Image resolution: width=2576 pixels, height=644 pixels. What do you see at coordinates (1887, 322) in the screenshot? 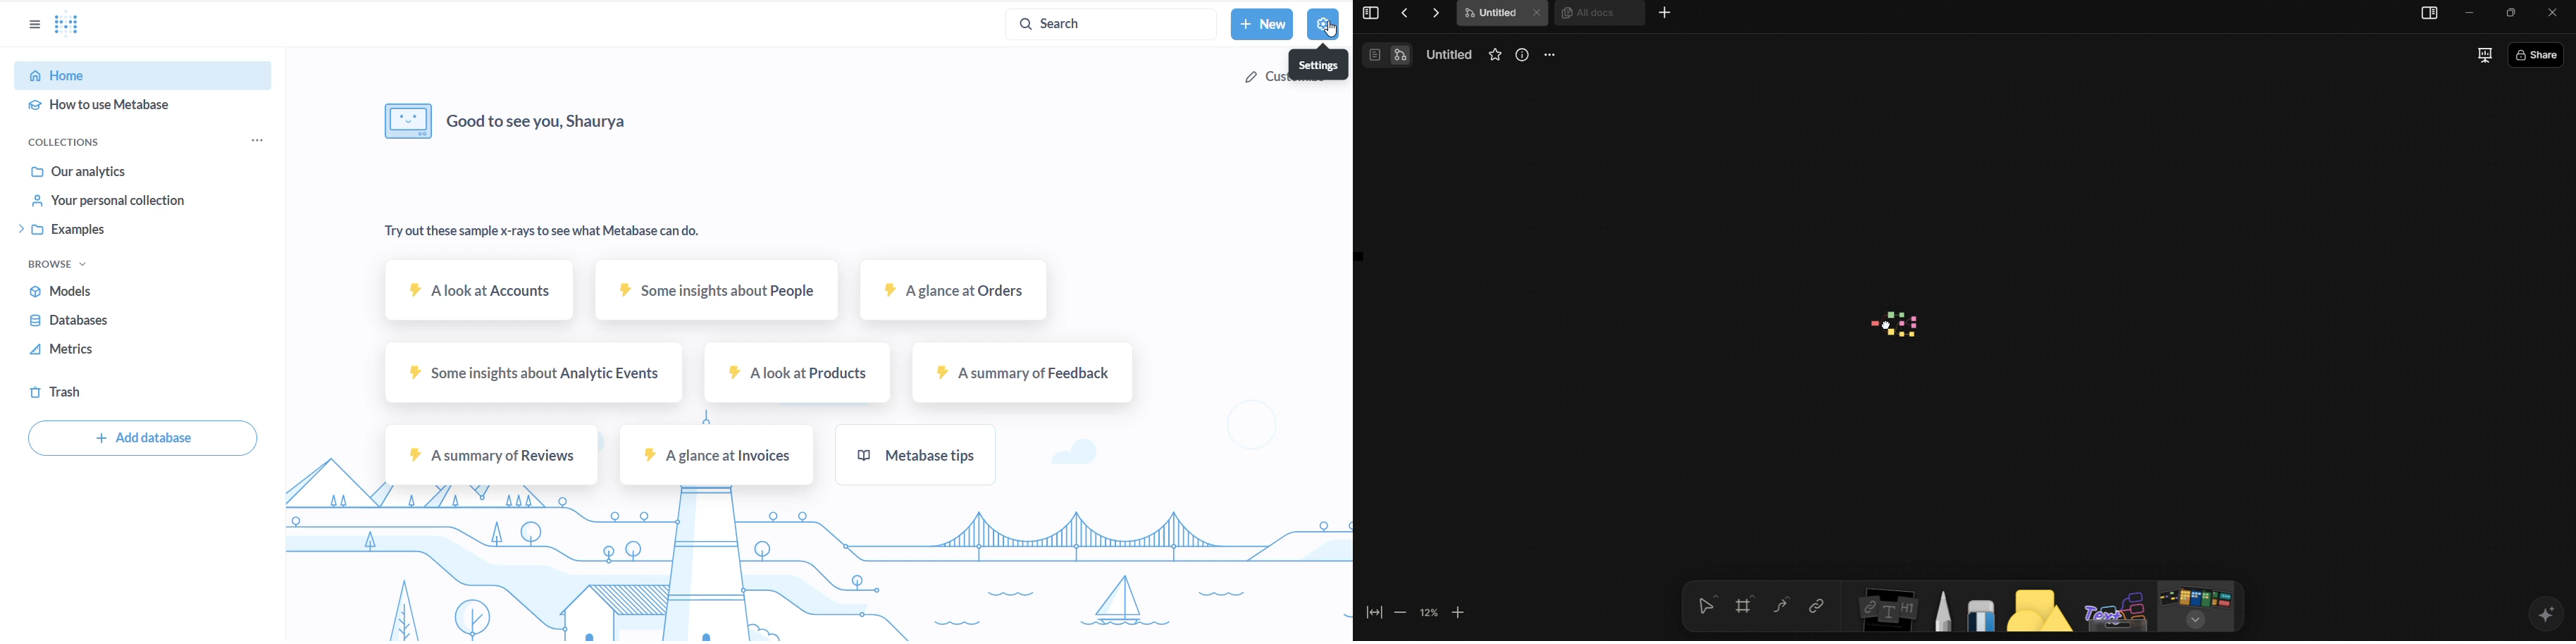
I see `mind map` at bounding box center [1887, 322].